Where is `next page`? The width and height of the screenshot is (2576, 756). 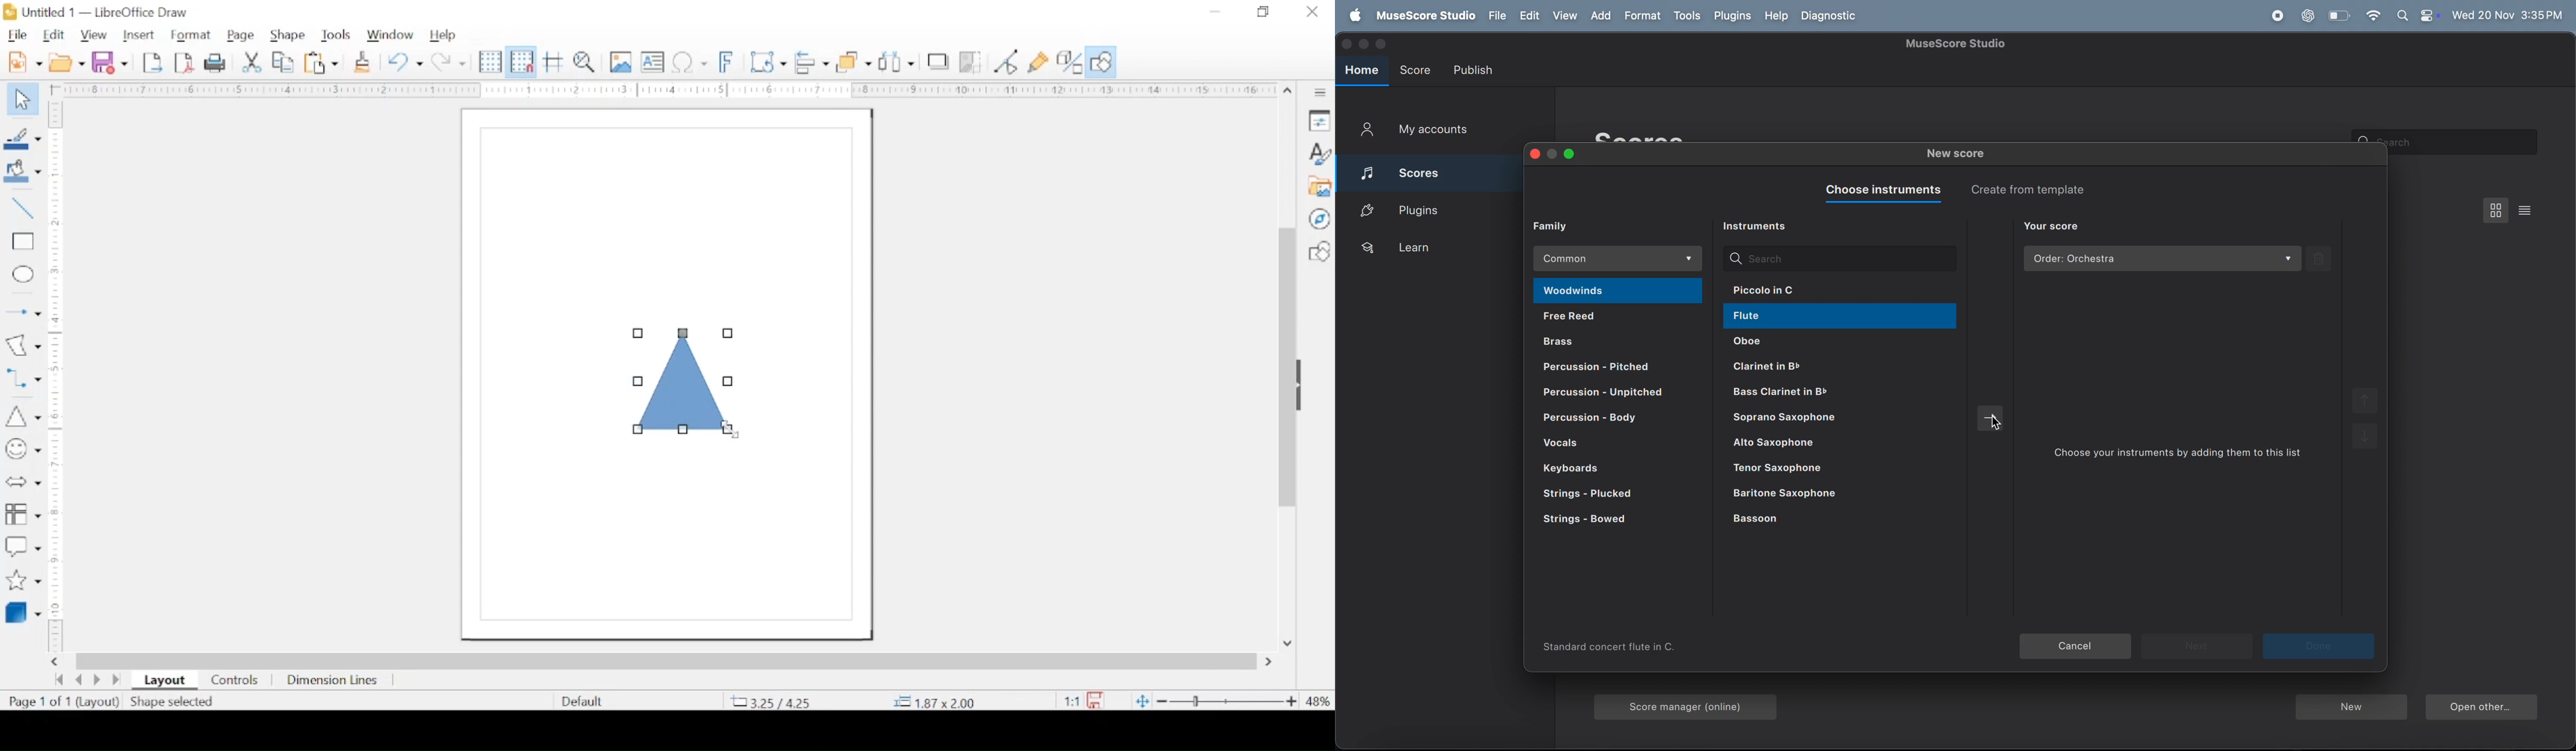 next page is located at coordinates (96, 681).